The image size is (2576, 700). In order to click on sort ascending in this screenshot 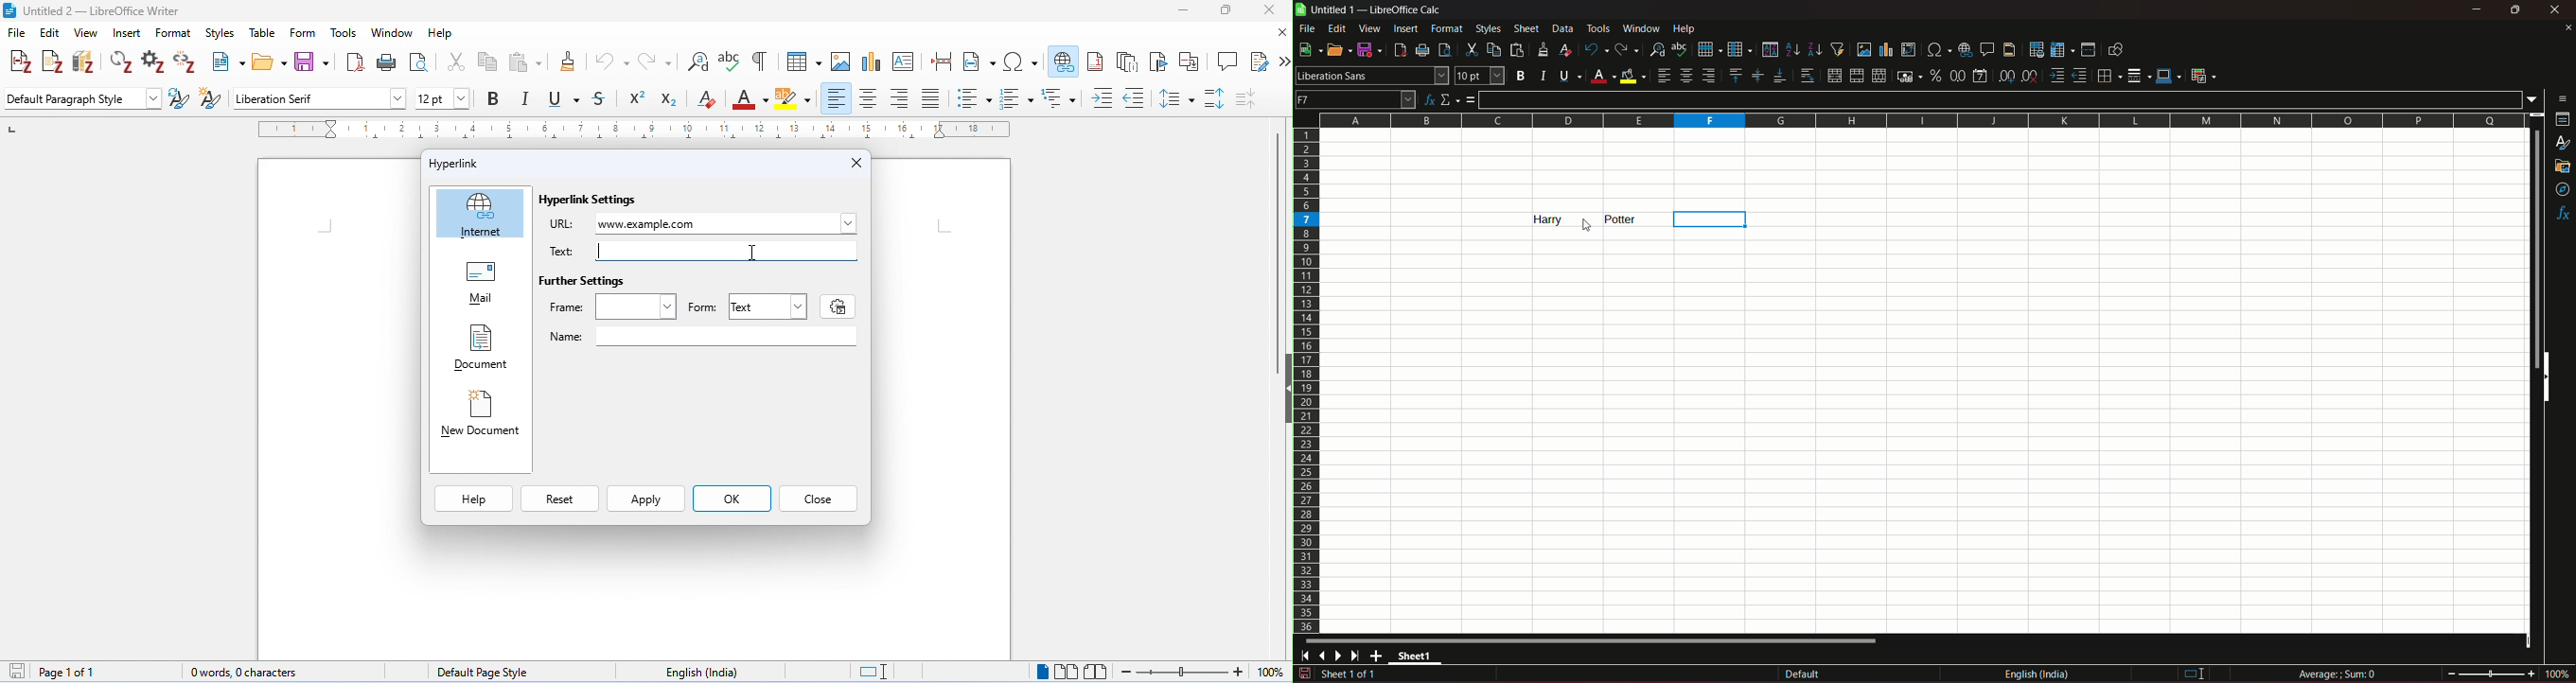, I will do `click(1793, 48)`.